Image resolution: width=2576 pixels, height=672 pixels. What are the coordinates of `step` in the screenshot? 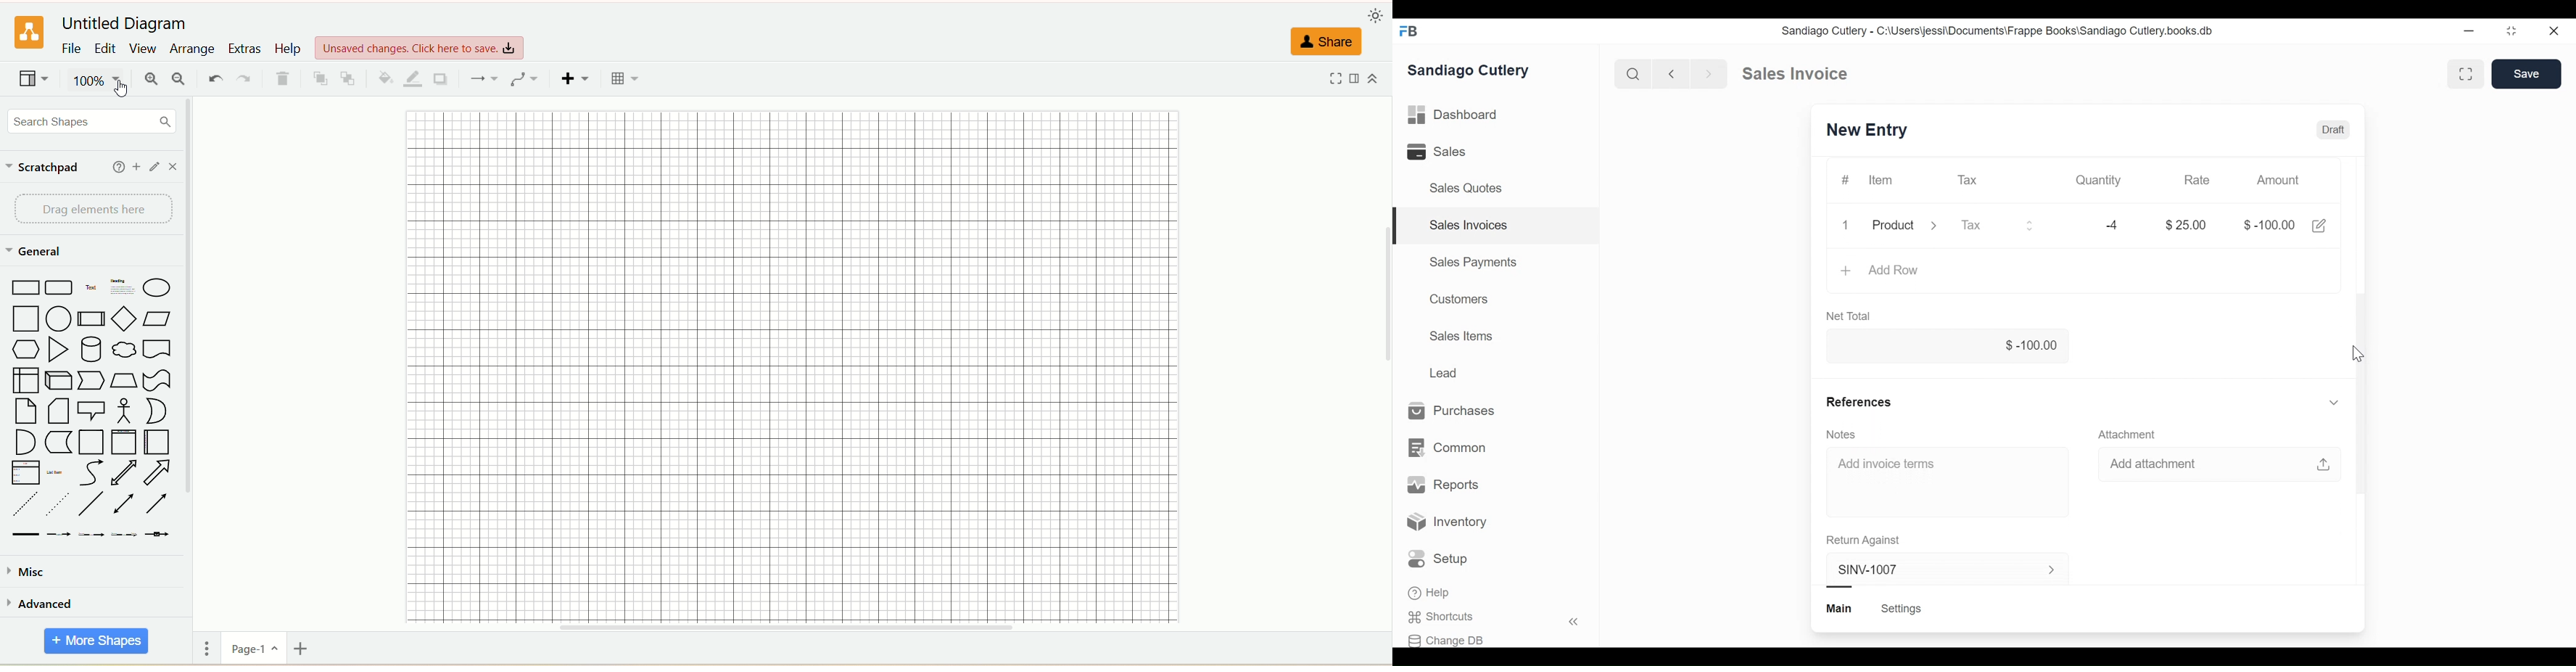 It's located at (90, 379).